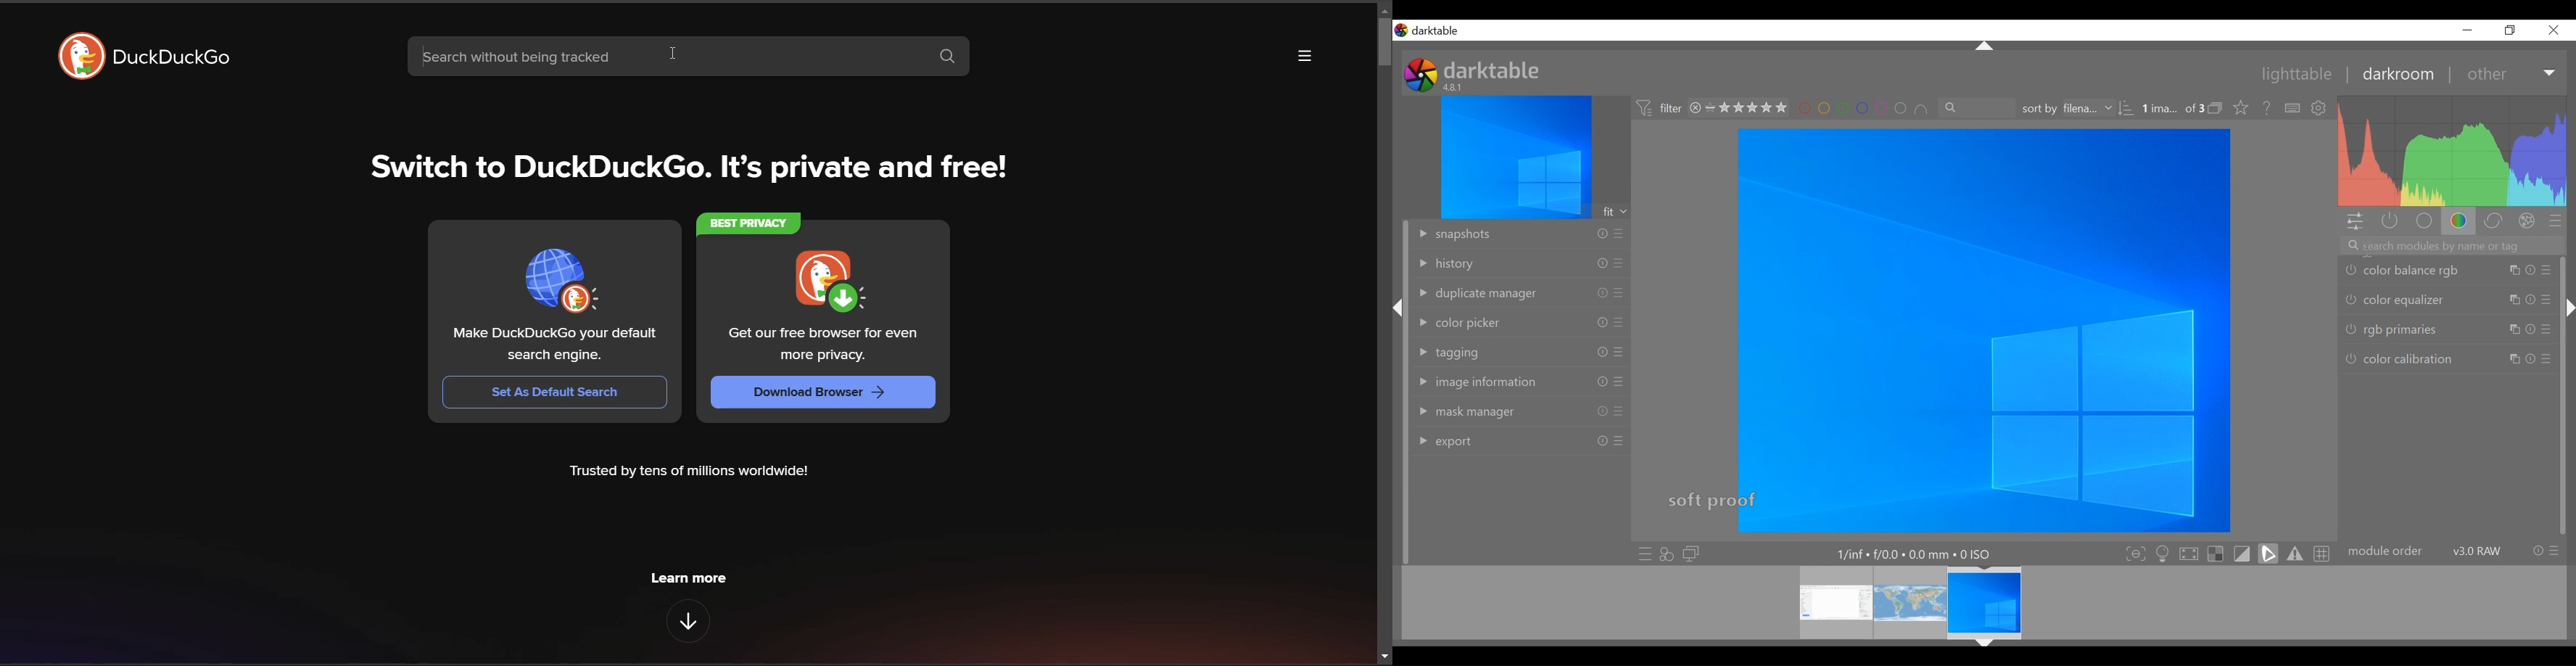 Image resolution: width=2576 pixels, height=672 pixels. What do you see at coordinates (555, 344) in the screenshot?
I see `Make DuckDuckGo your default search engine.` at bounding box center [555, 344].